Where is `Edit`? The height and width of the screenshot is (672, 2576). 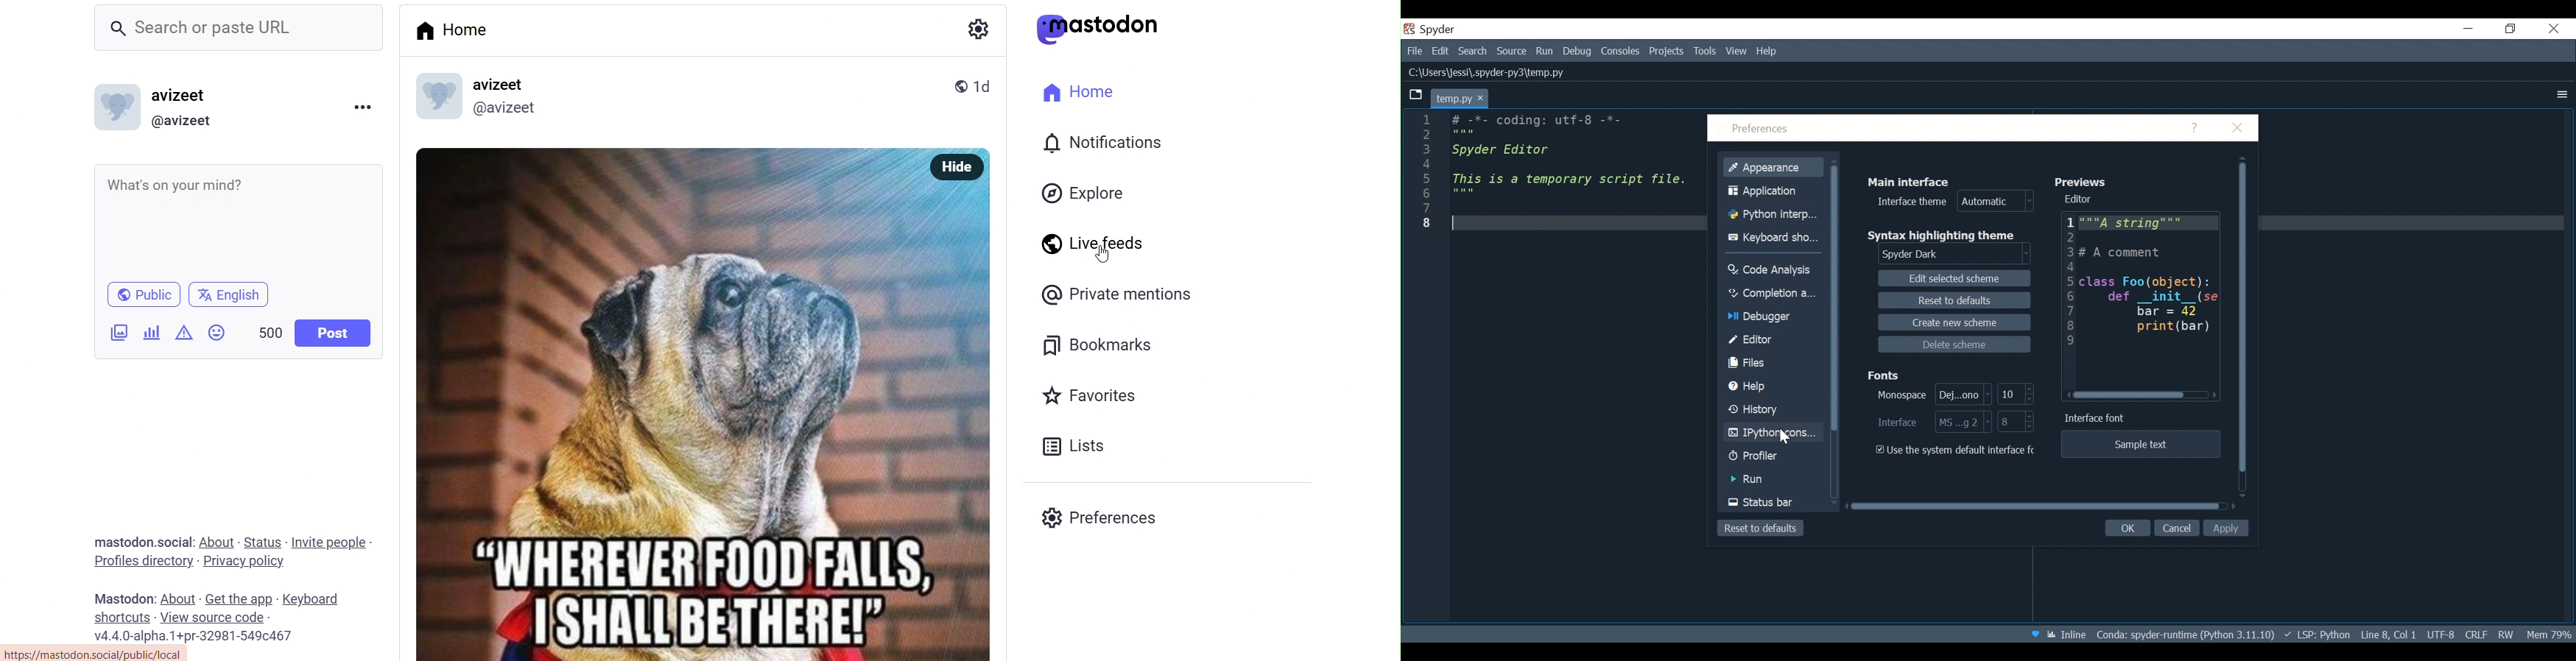 Edit is located at coordinates (1437, 51).